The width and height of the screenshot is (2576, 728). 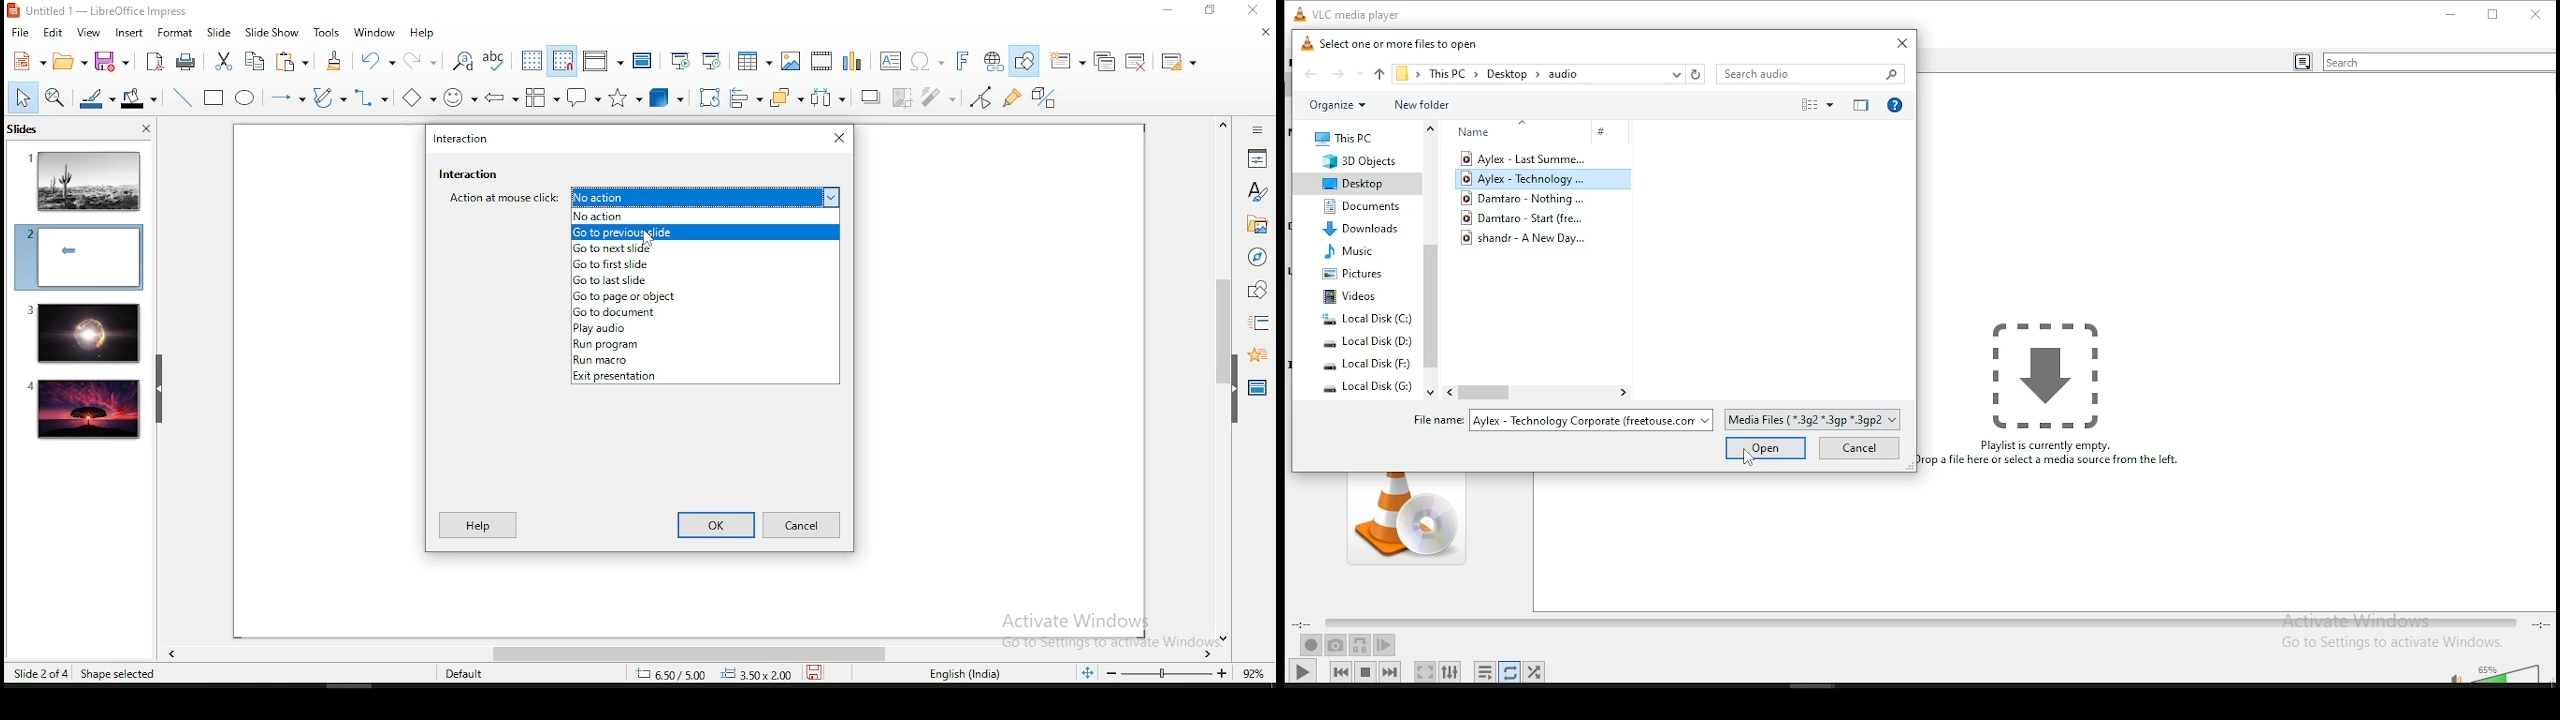 What do you see at coordinates (153, 61) in the screenshot?
I see `export as pdf` at bounding box center [153, 61].